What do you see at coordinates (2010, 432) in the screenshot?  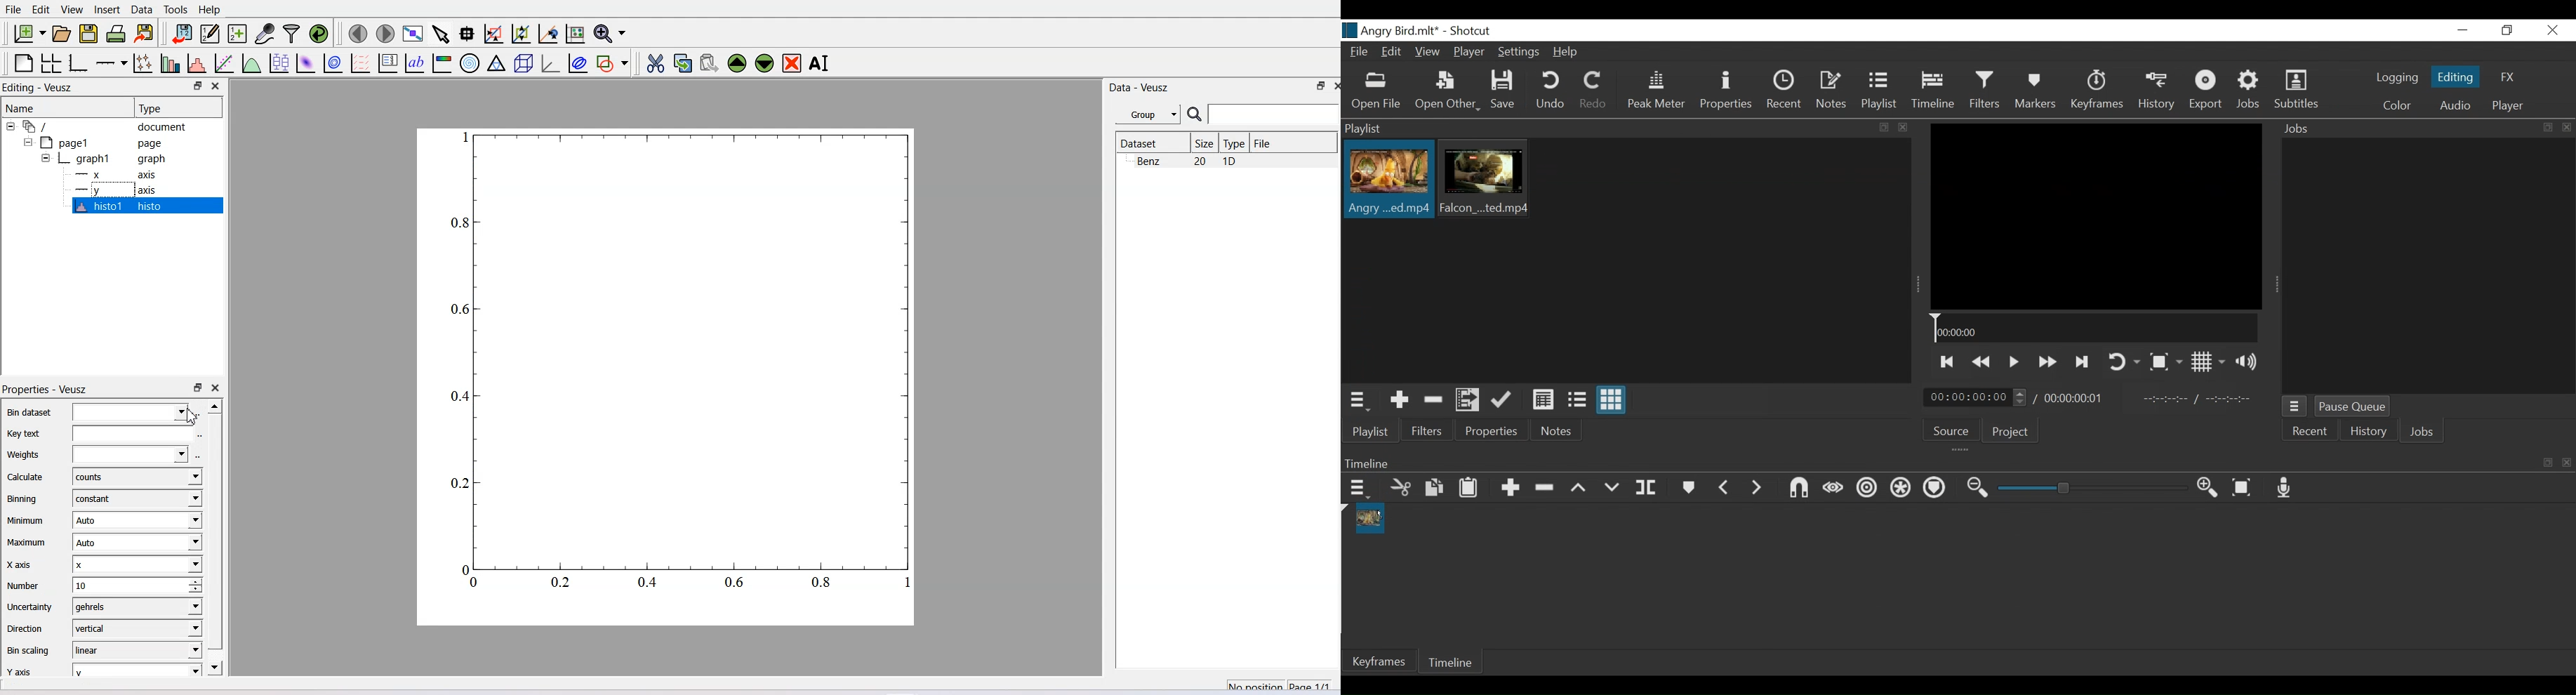 I see `Project` at bounding box center [2010, 432].